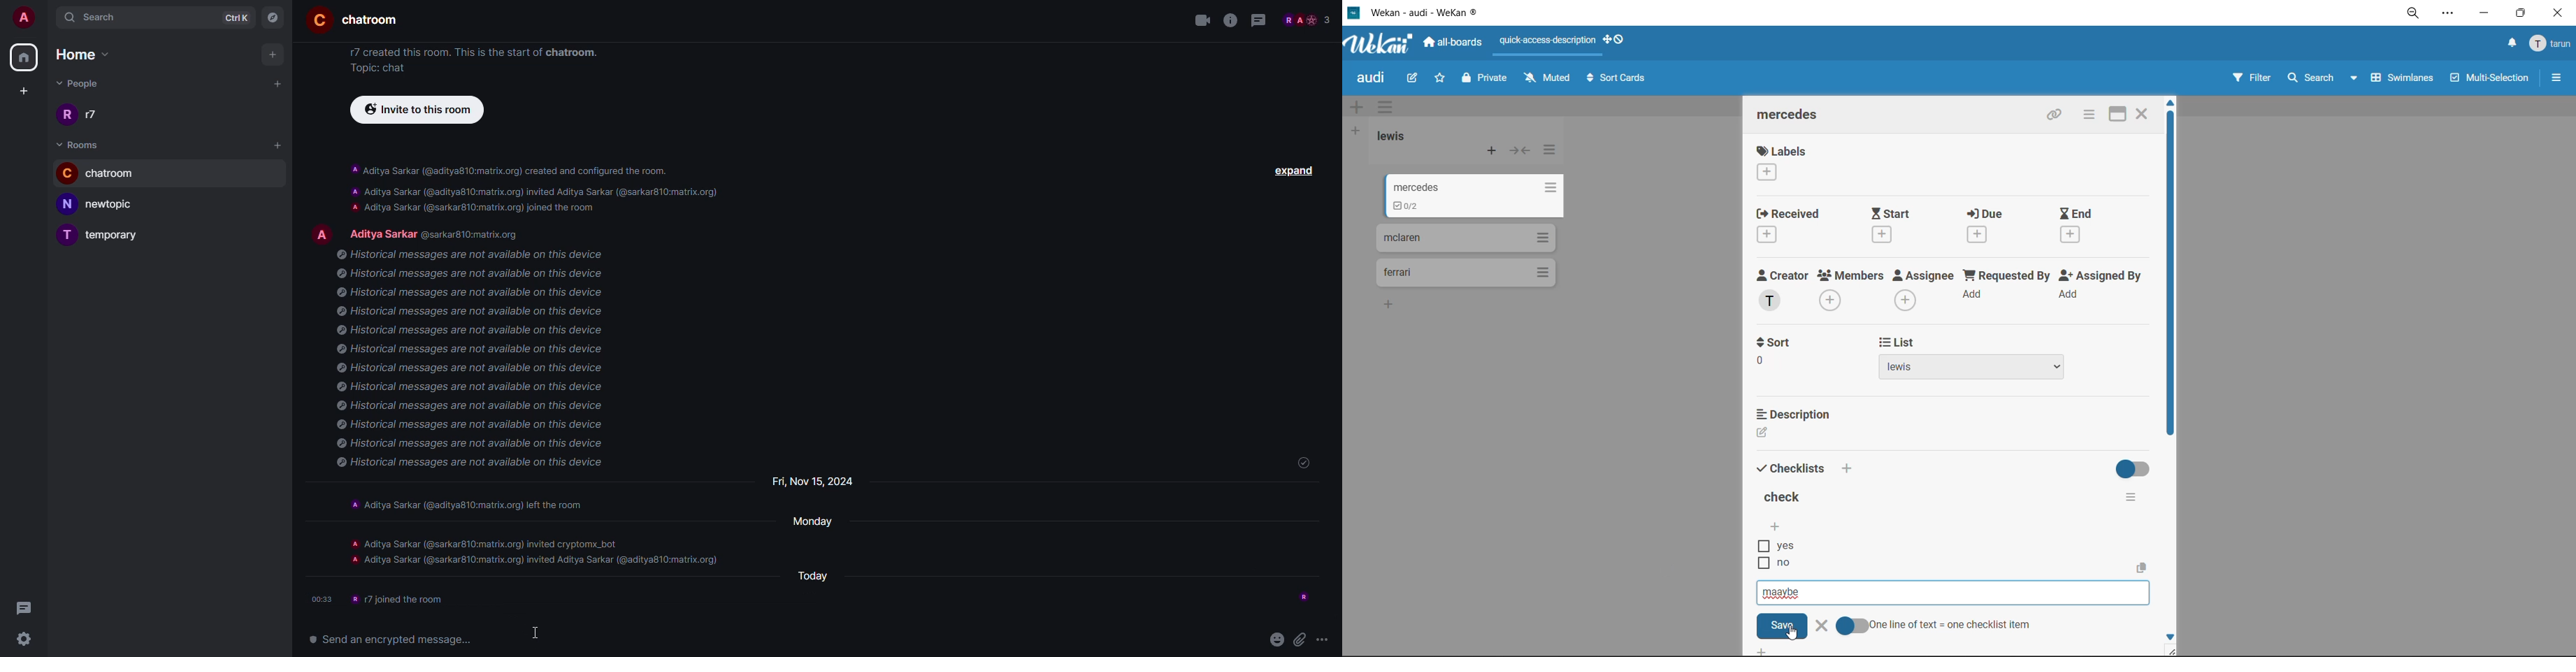 This screenshot has width=2576, height=672. Describe the element at coordinates (1230, 20) in the screenshot. I see `info` at that location.